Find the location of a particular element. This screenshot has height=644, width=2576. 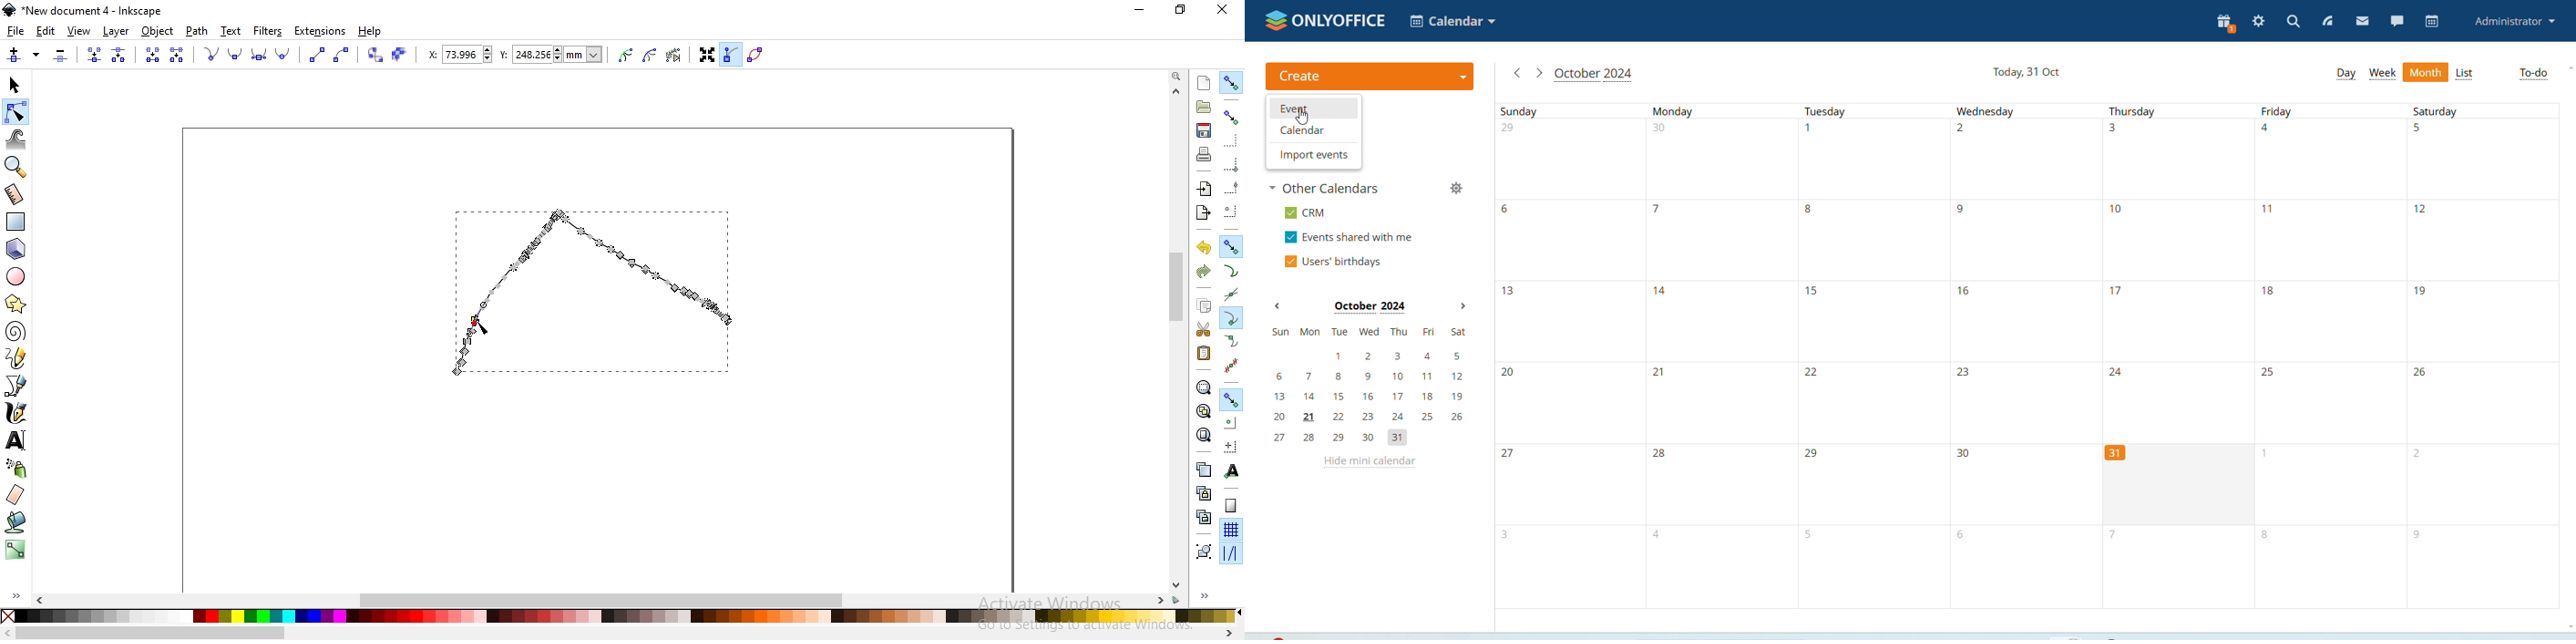

cursor is located at coordinates (1301, 116).